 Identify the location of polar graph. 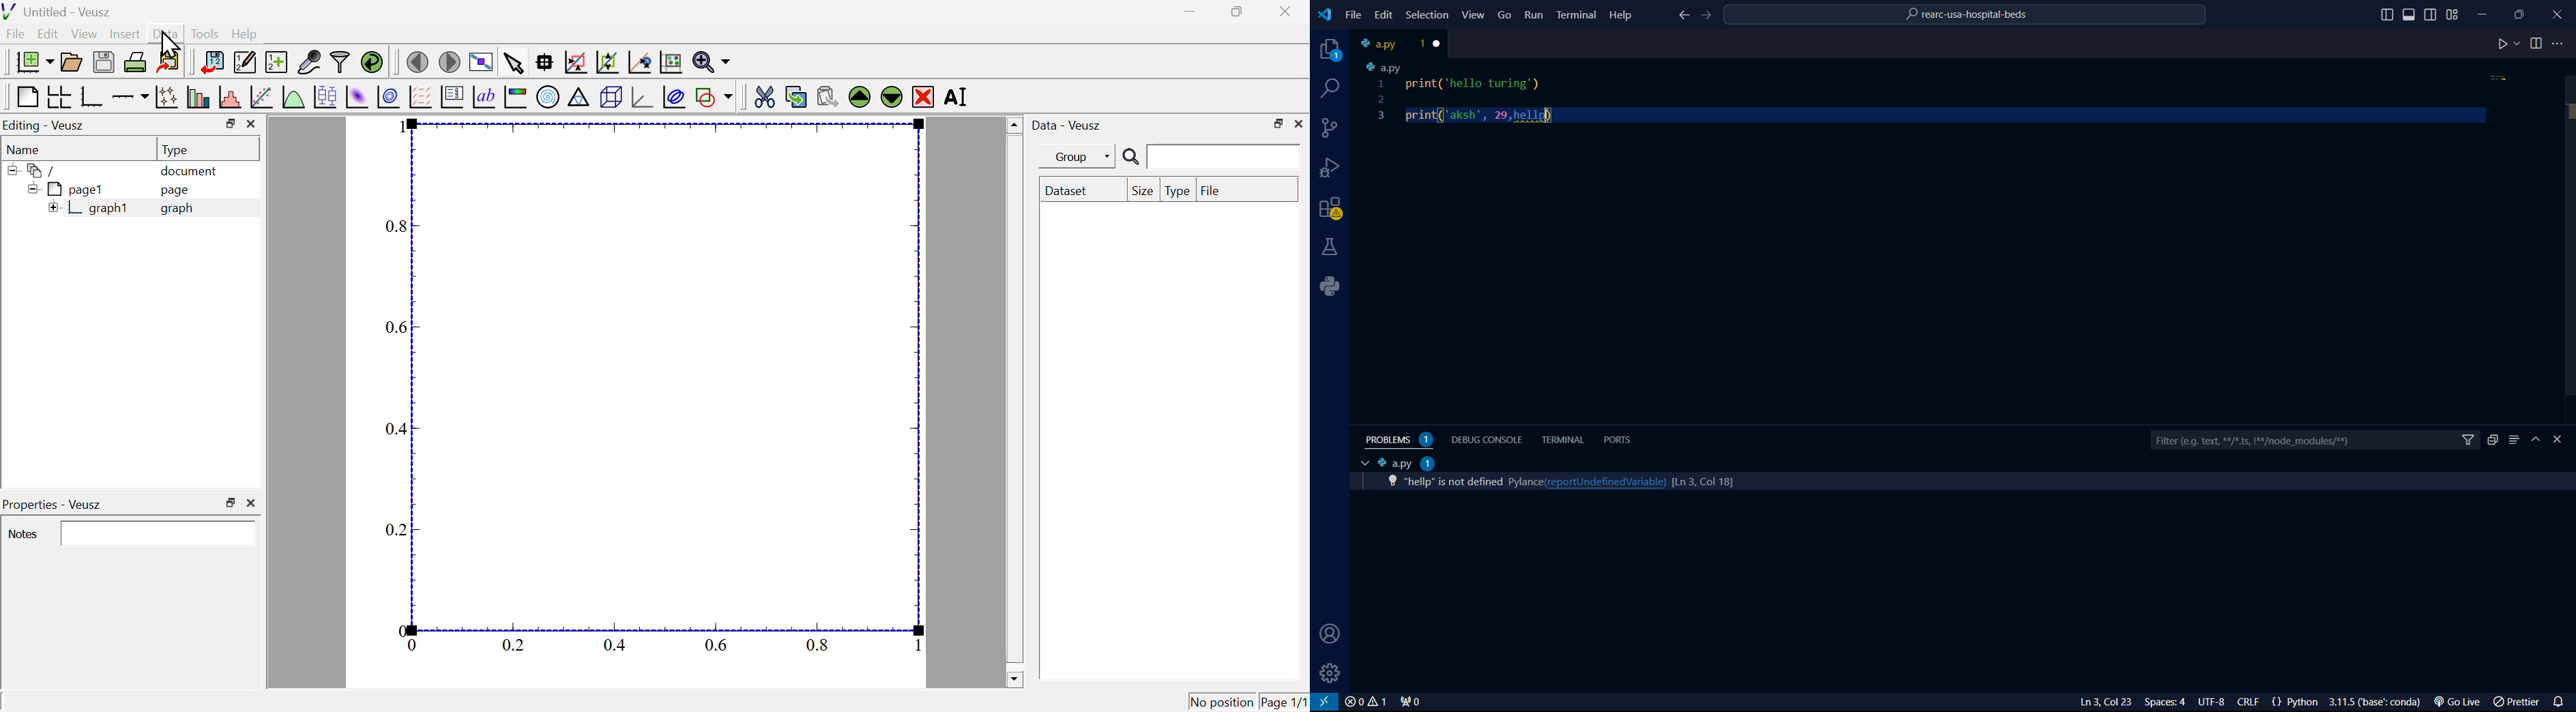
(549, 98).